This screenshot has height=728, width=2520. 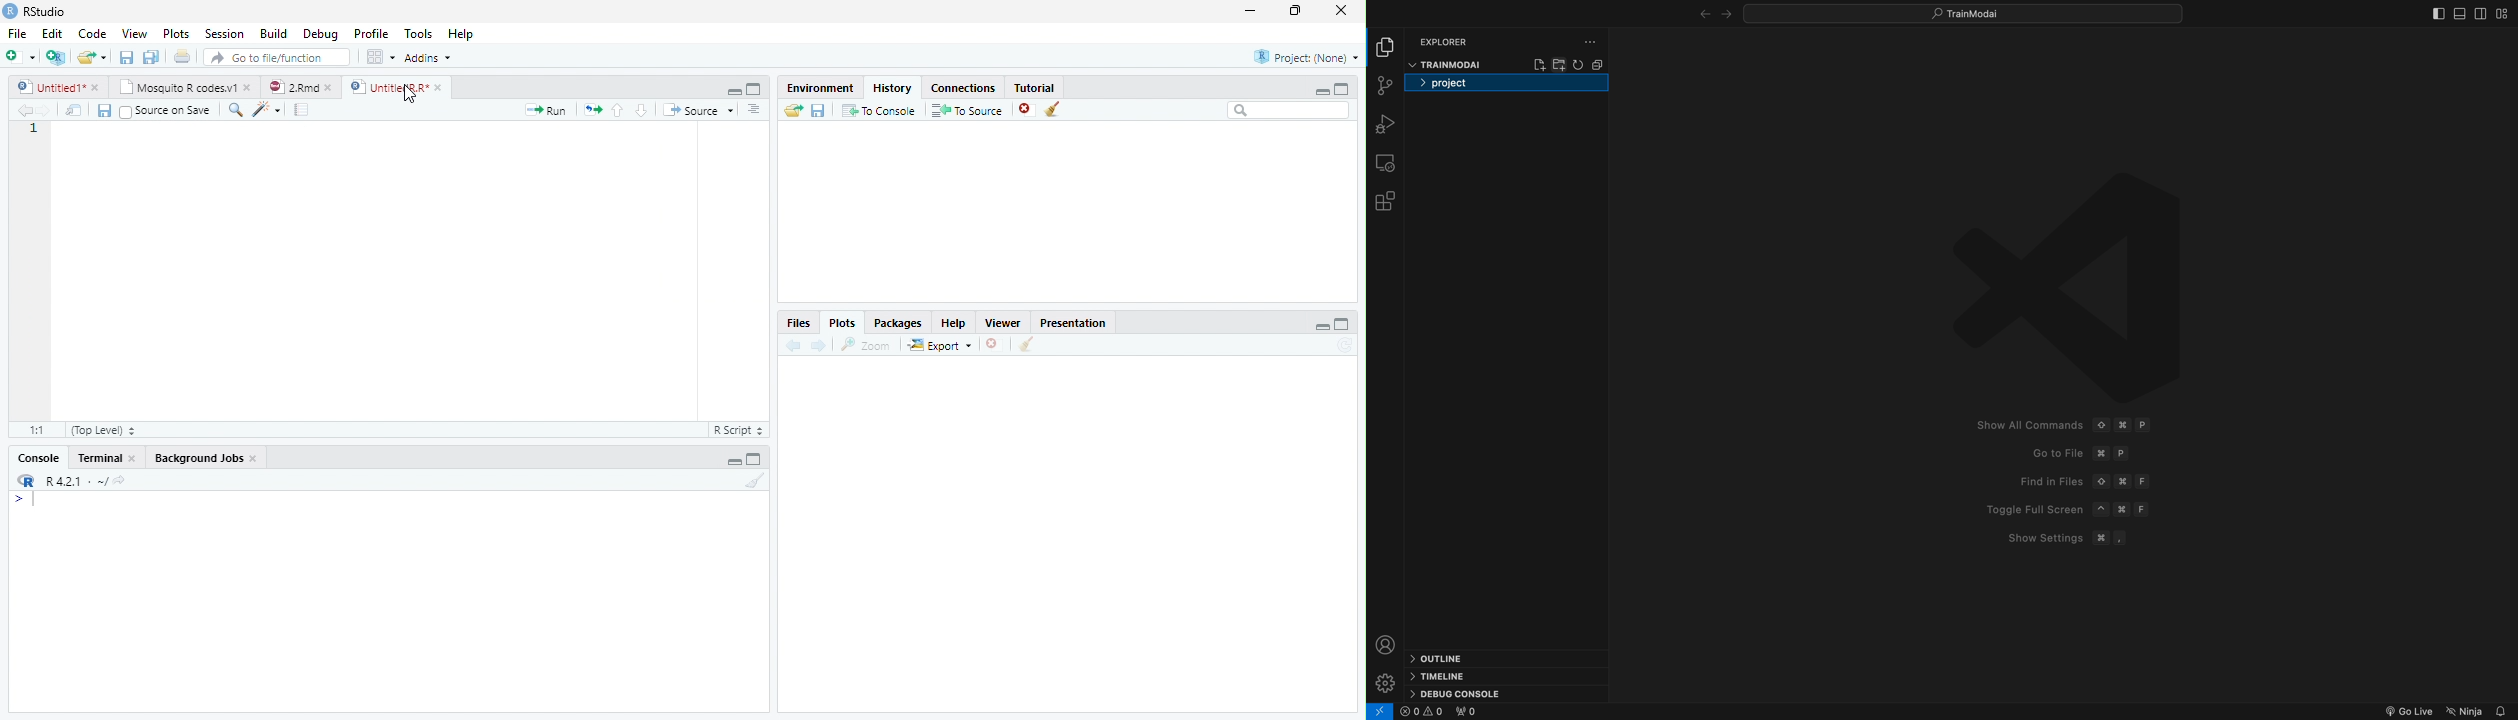 What do you see at coordinates (418, 32) in the screenshot?
I see `Tools` at bounding box center [418, 32].